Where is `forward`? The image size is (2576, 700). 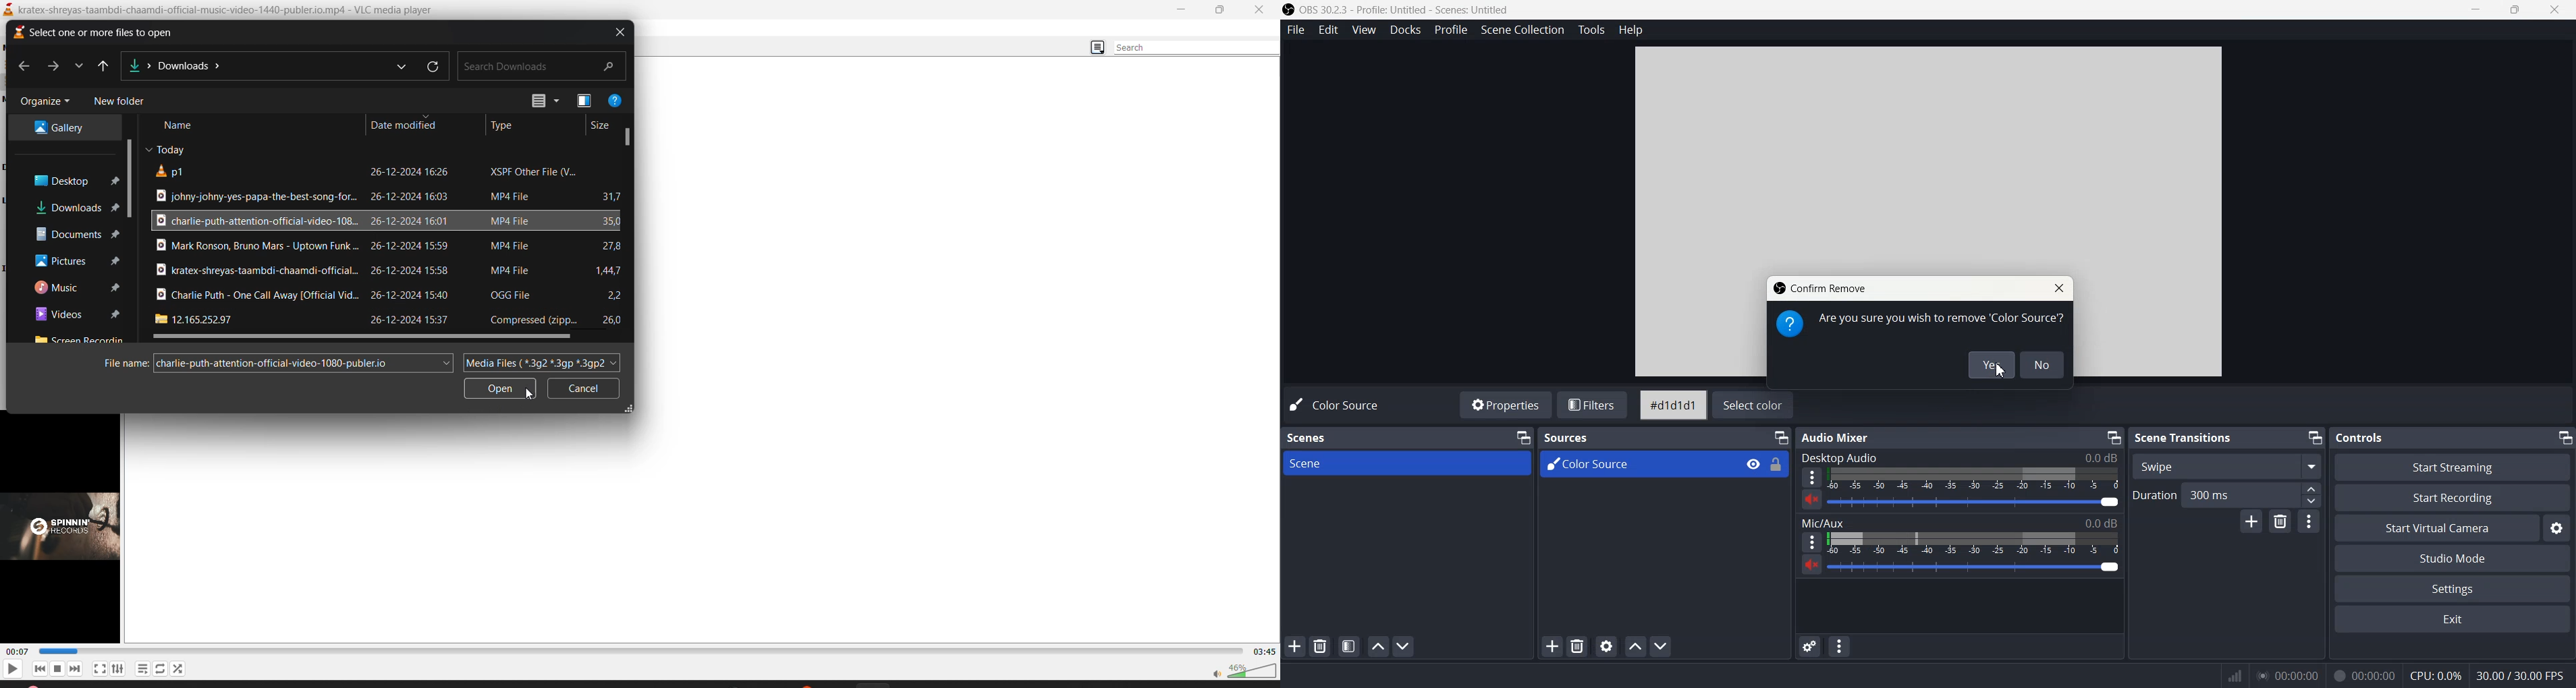
forward is located at coordinates (52, 68).